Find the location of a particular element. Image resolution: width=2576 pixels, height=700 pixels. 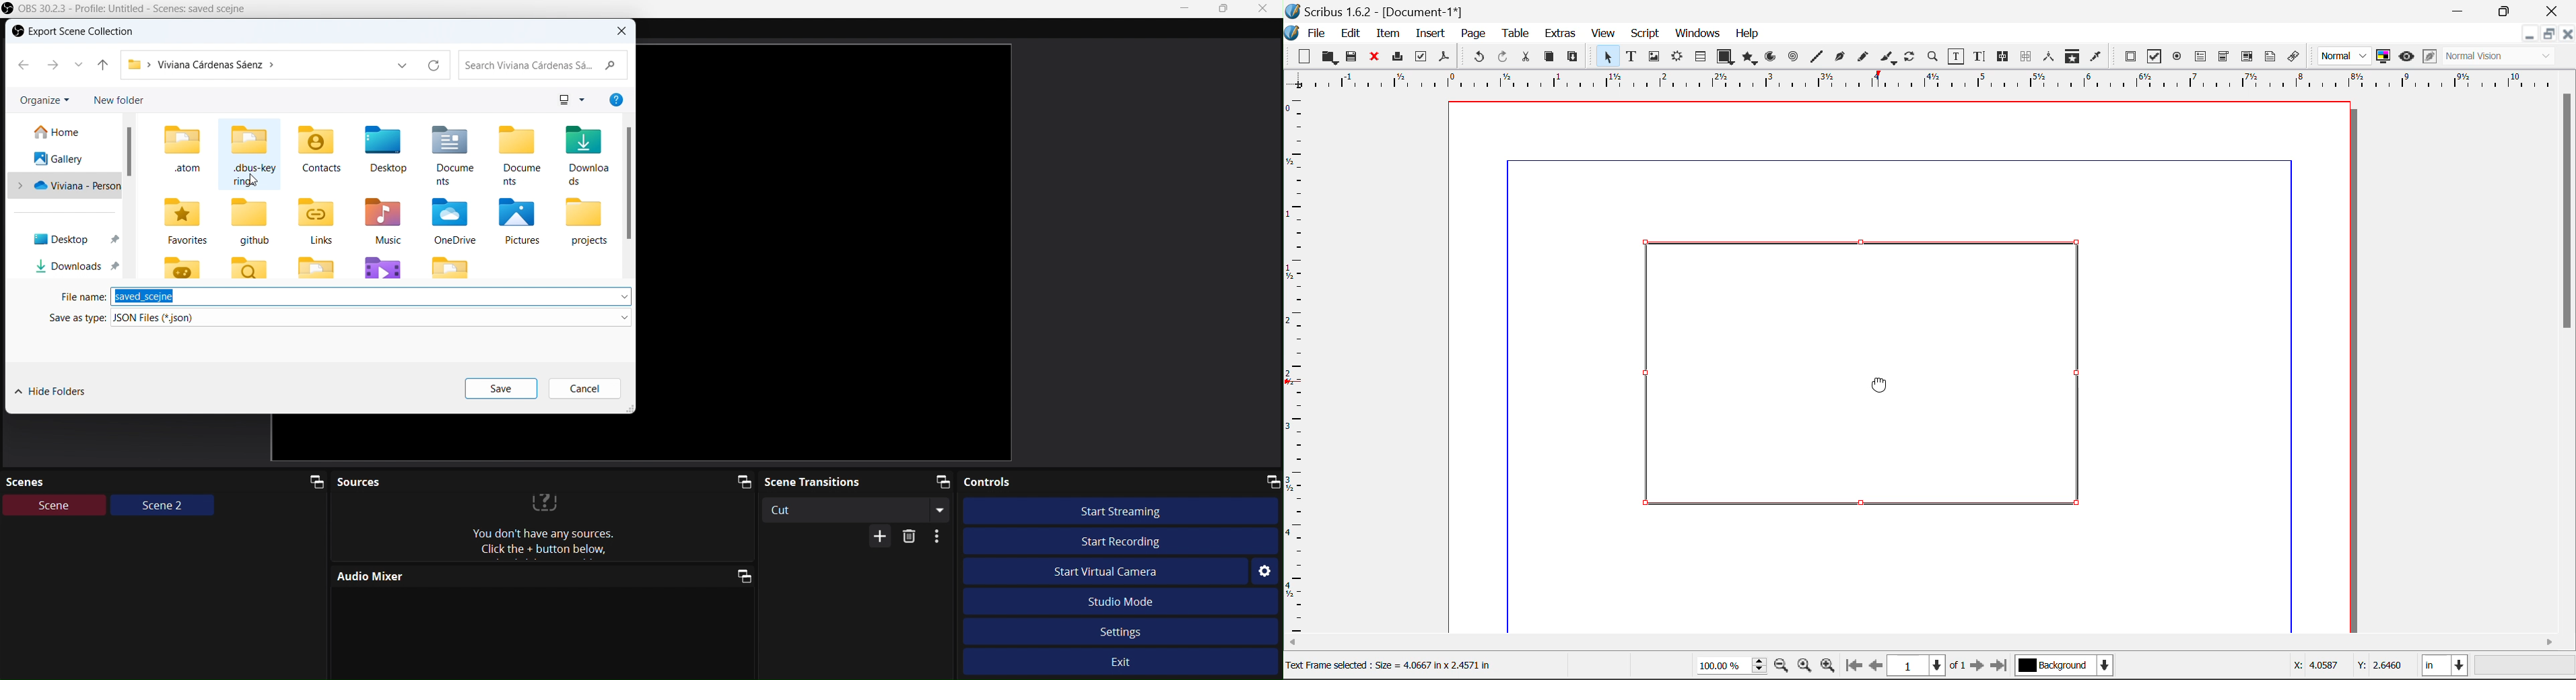

Background is located at coordinates (2064, 667).